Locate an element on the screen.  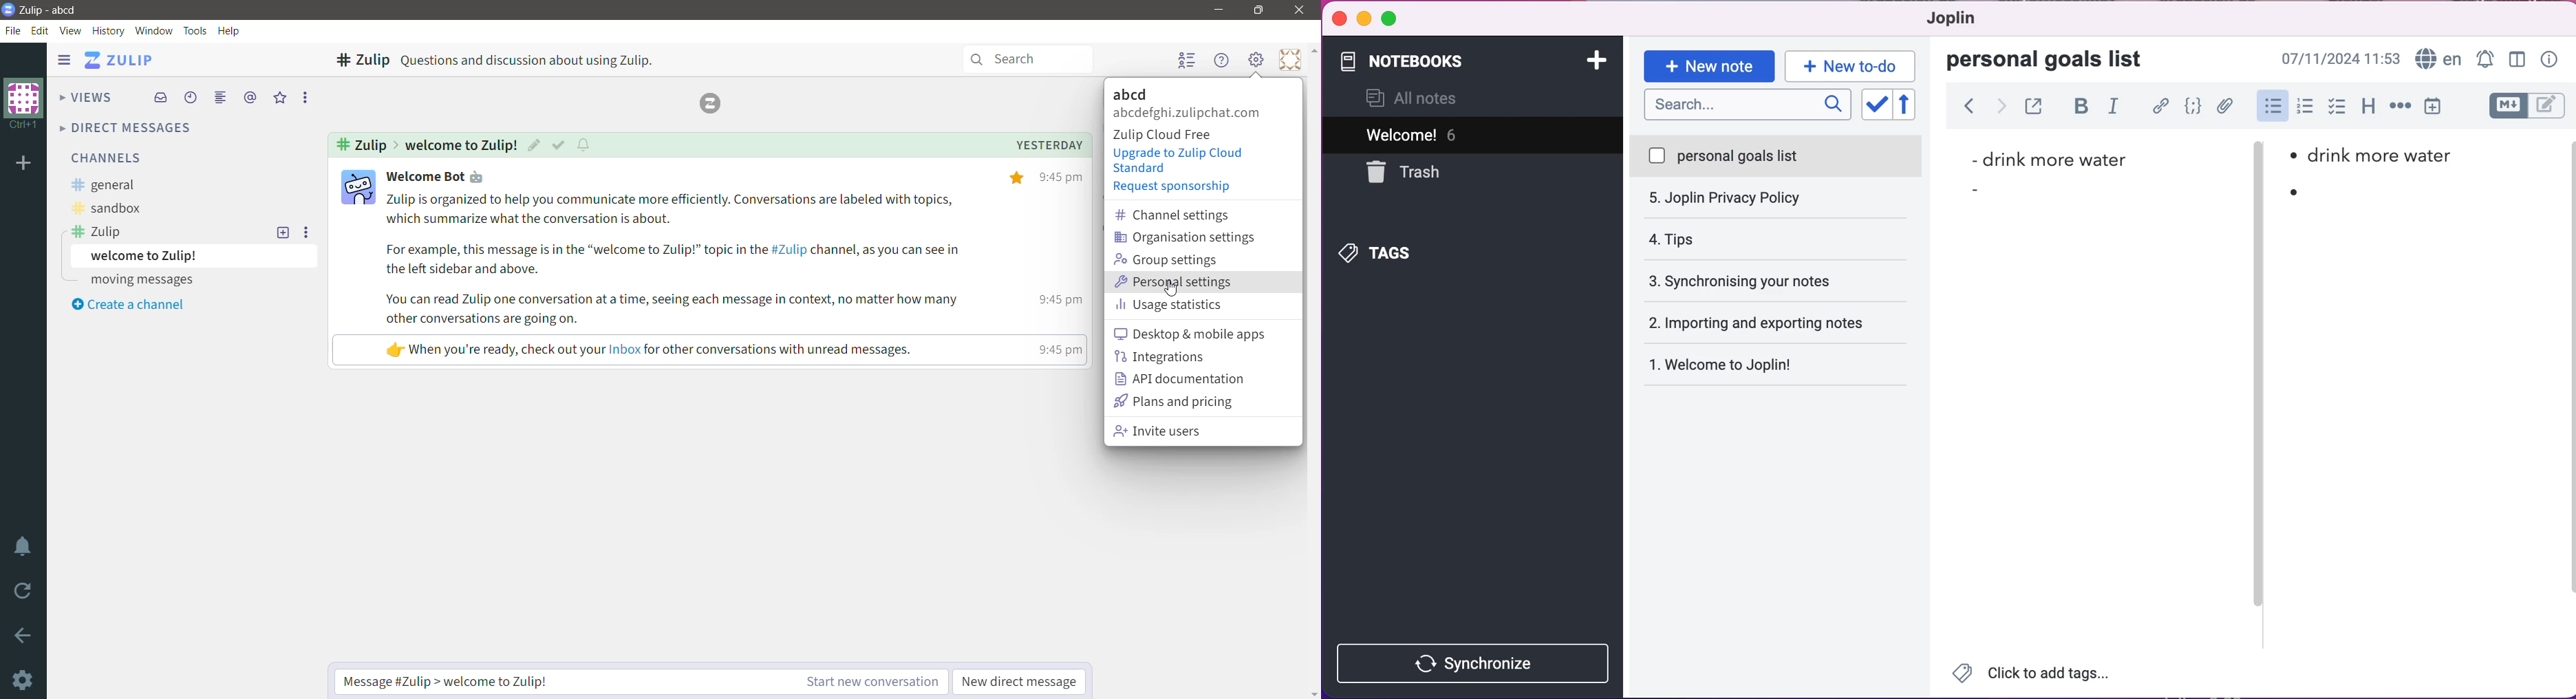
horizontal rule is located at coordinates (2398, 111).